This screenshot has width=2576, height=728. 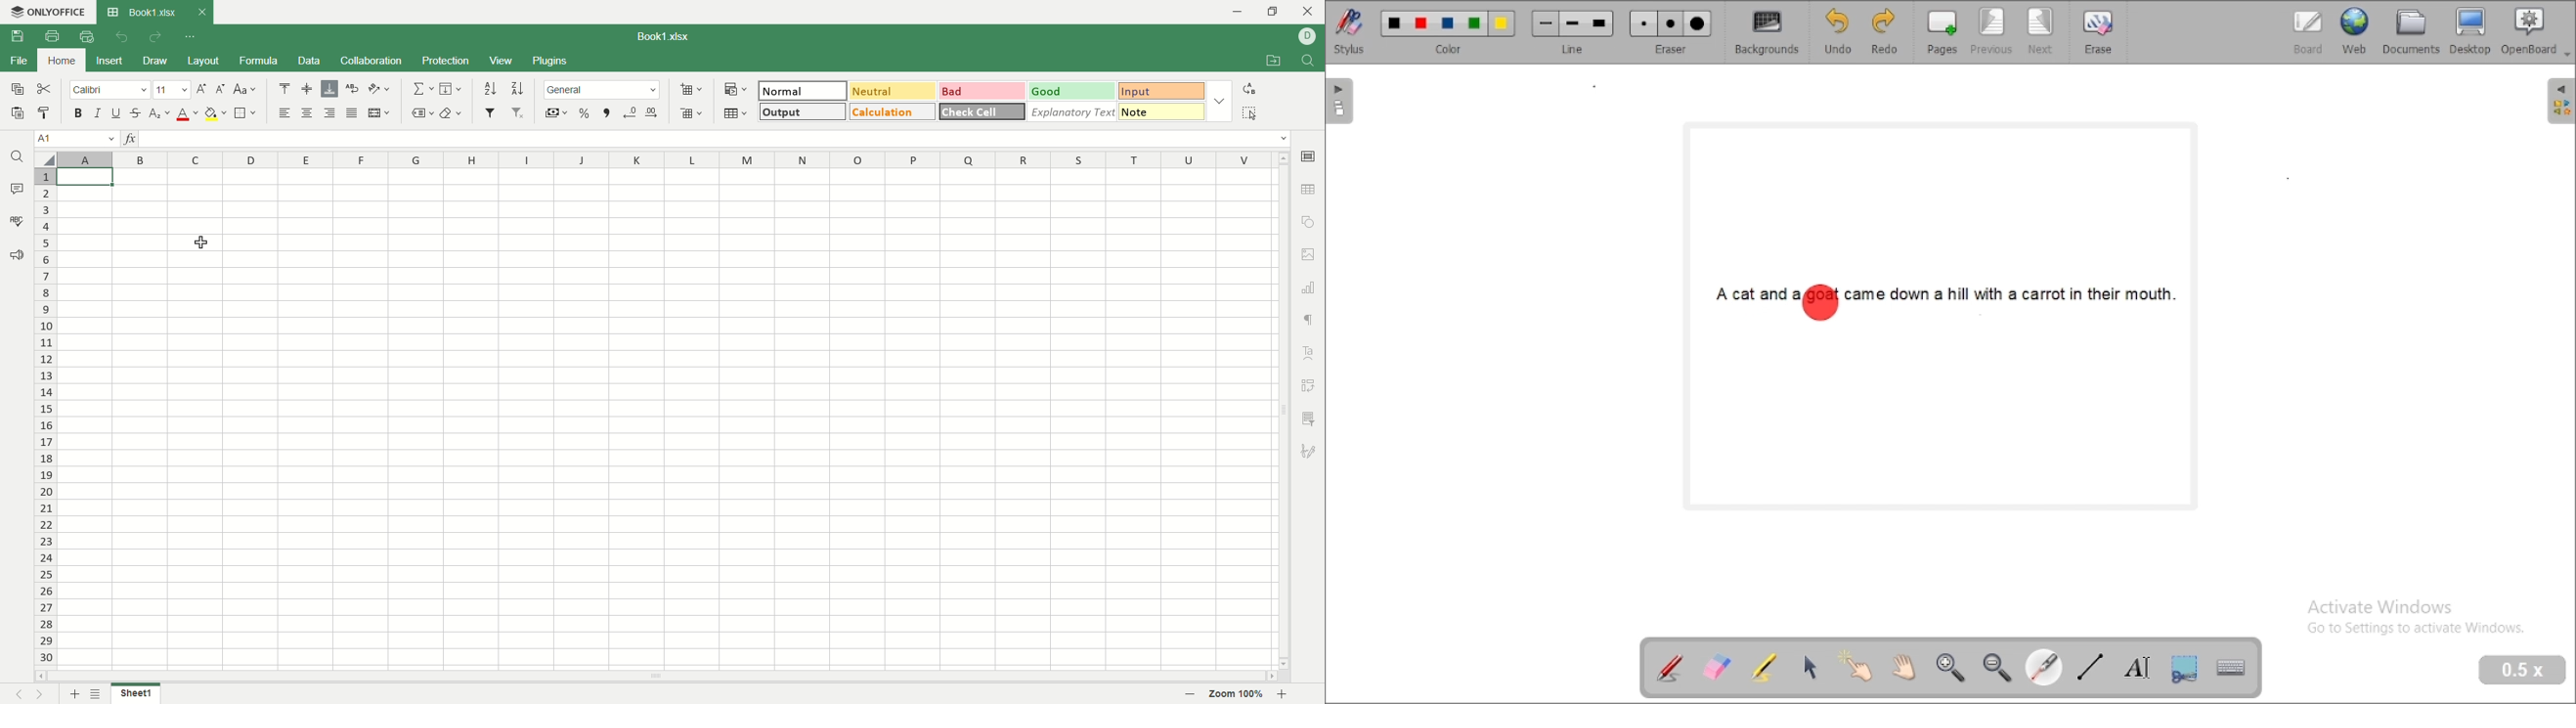 I want to click on spell check, so click(x=15, y=221).